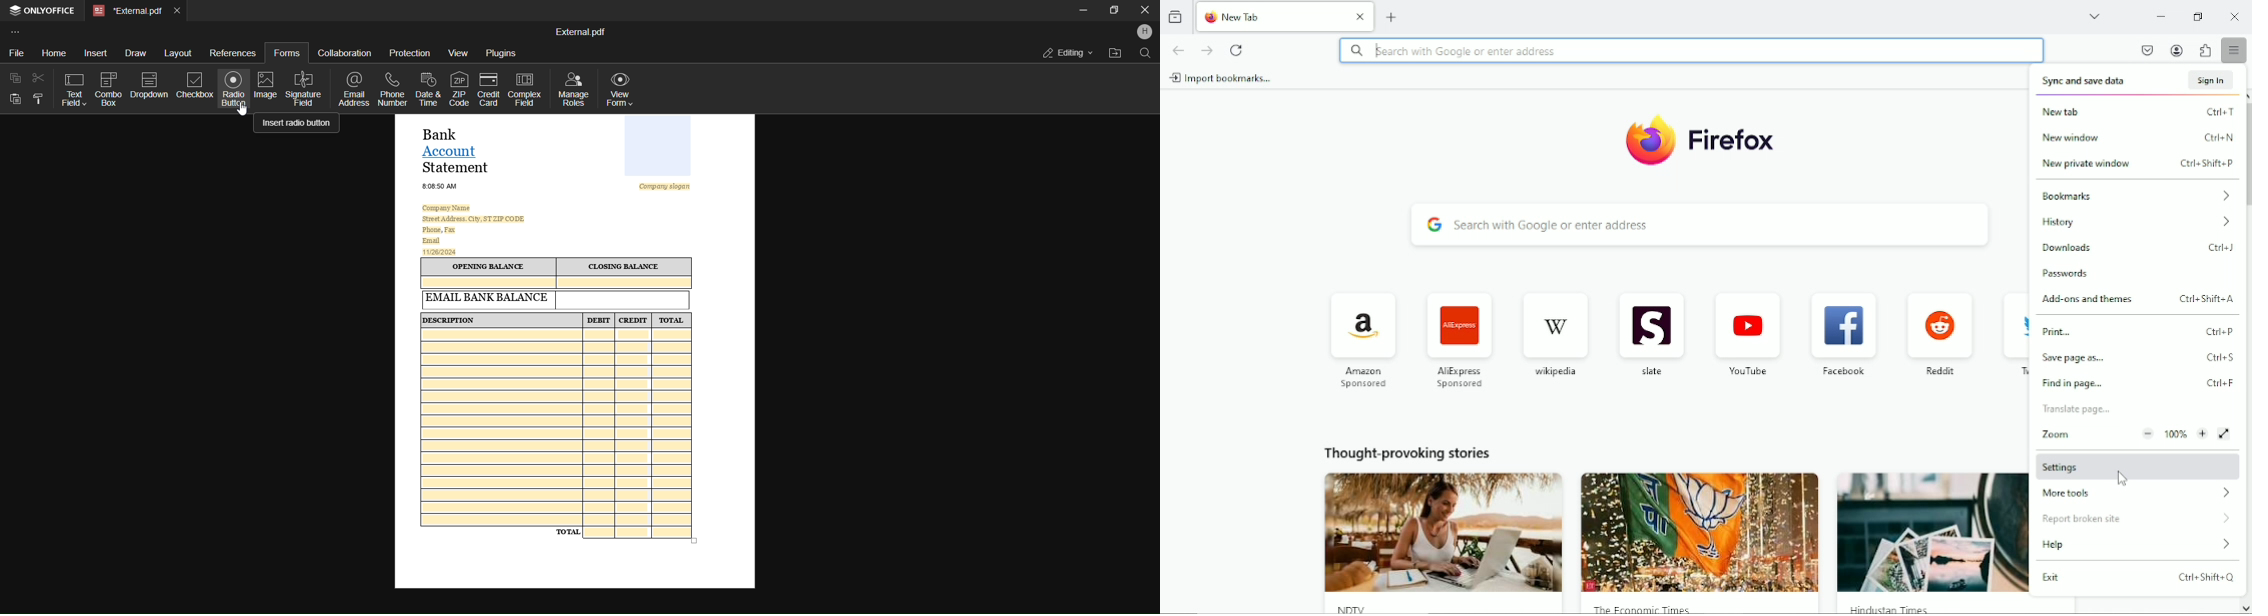 Image resolution: width=2268 pixels, height=616 pixels. What do you see at coordinates (2138, 577) in the screenshot?
I see `exit` at bounding box center [2138, 577].